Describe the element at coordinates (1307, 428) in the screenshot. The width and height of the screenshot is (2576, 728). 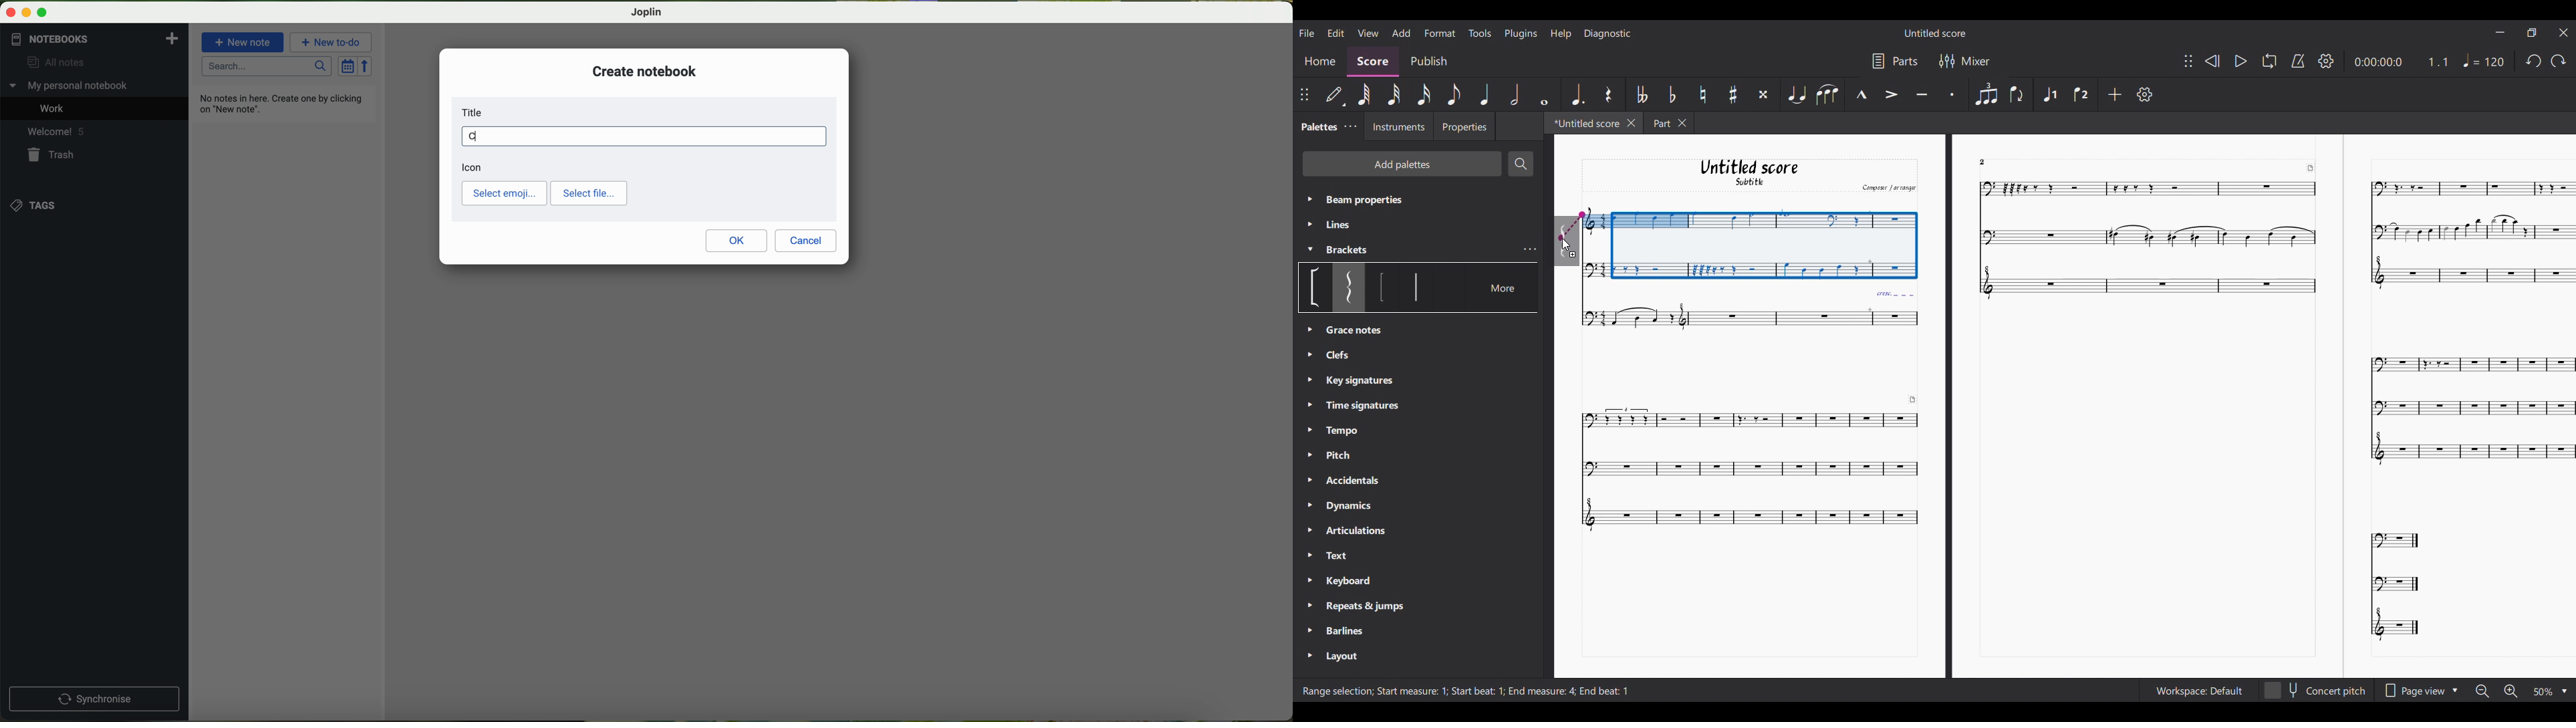
I see `` at that location.